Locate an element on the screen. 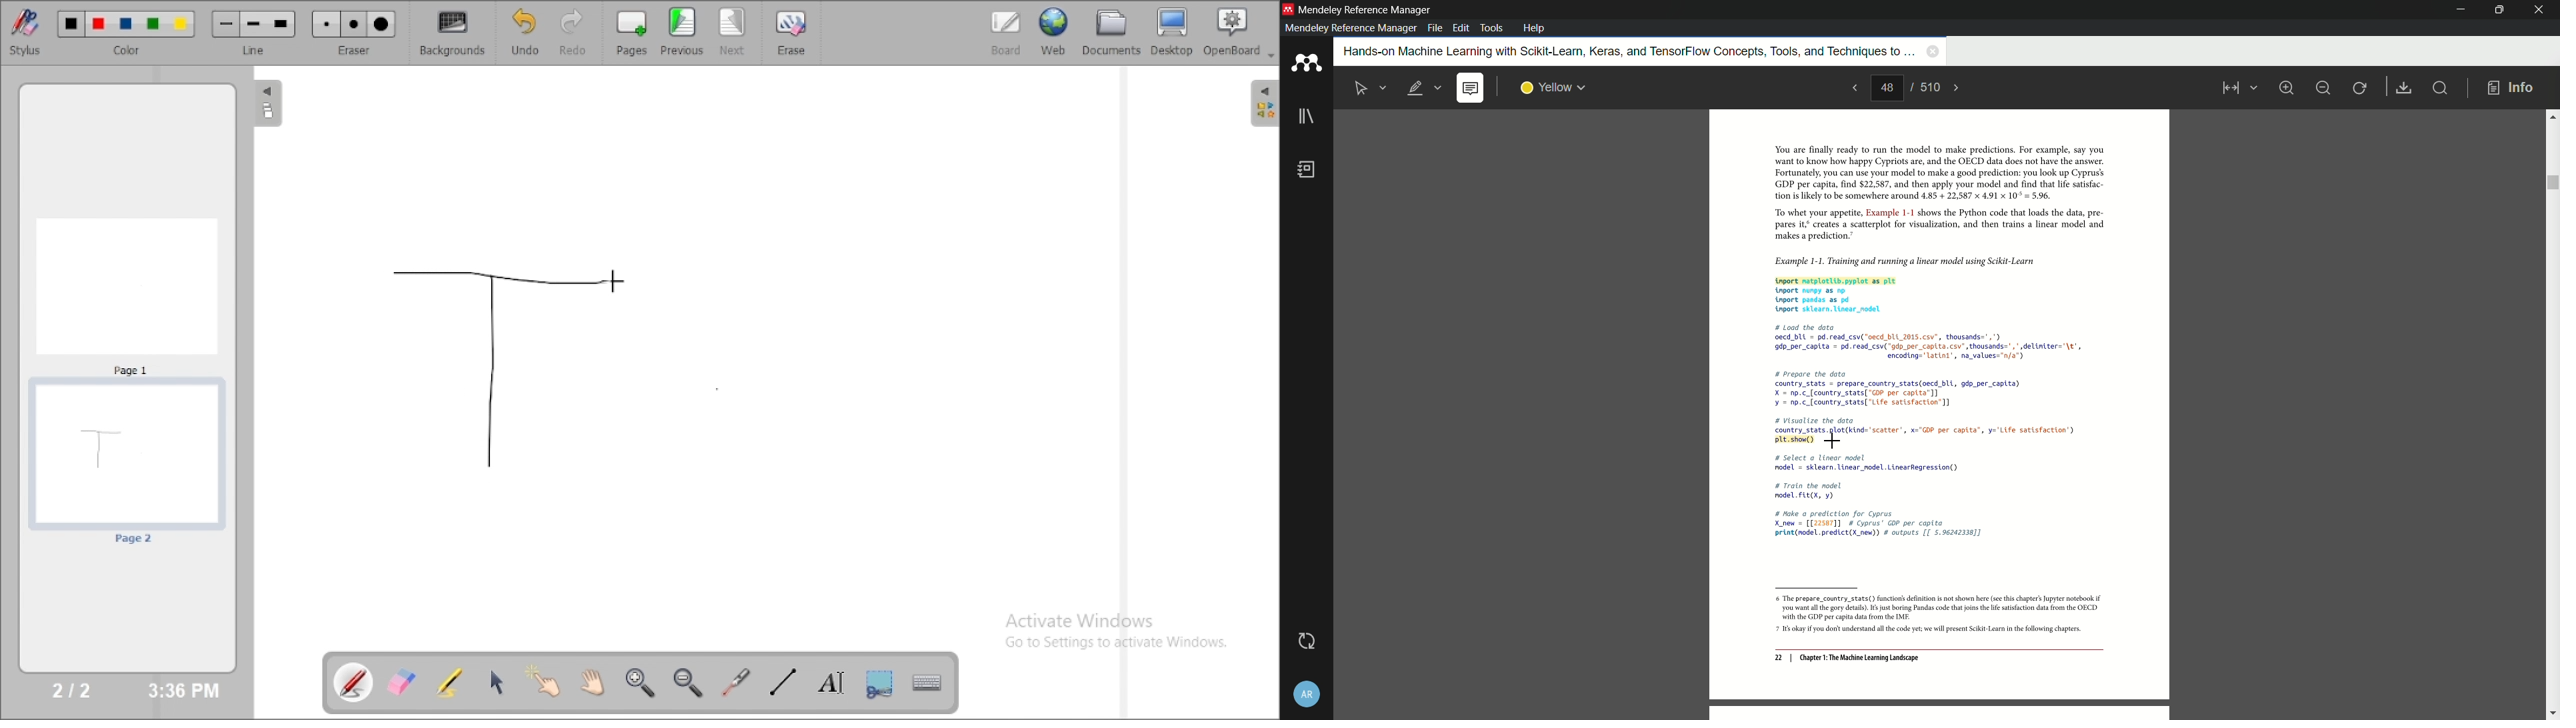 The image size is (2576, 728). display virtual keyboard is located at coordinates (926, 682).